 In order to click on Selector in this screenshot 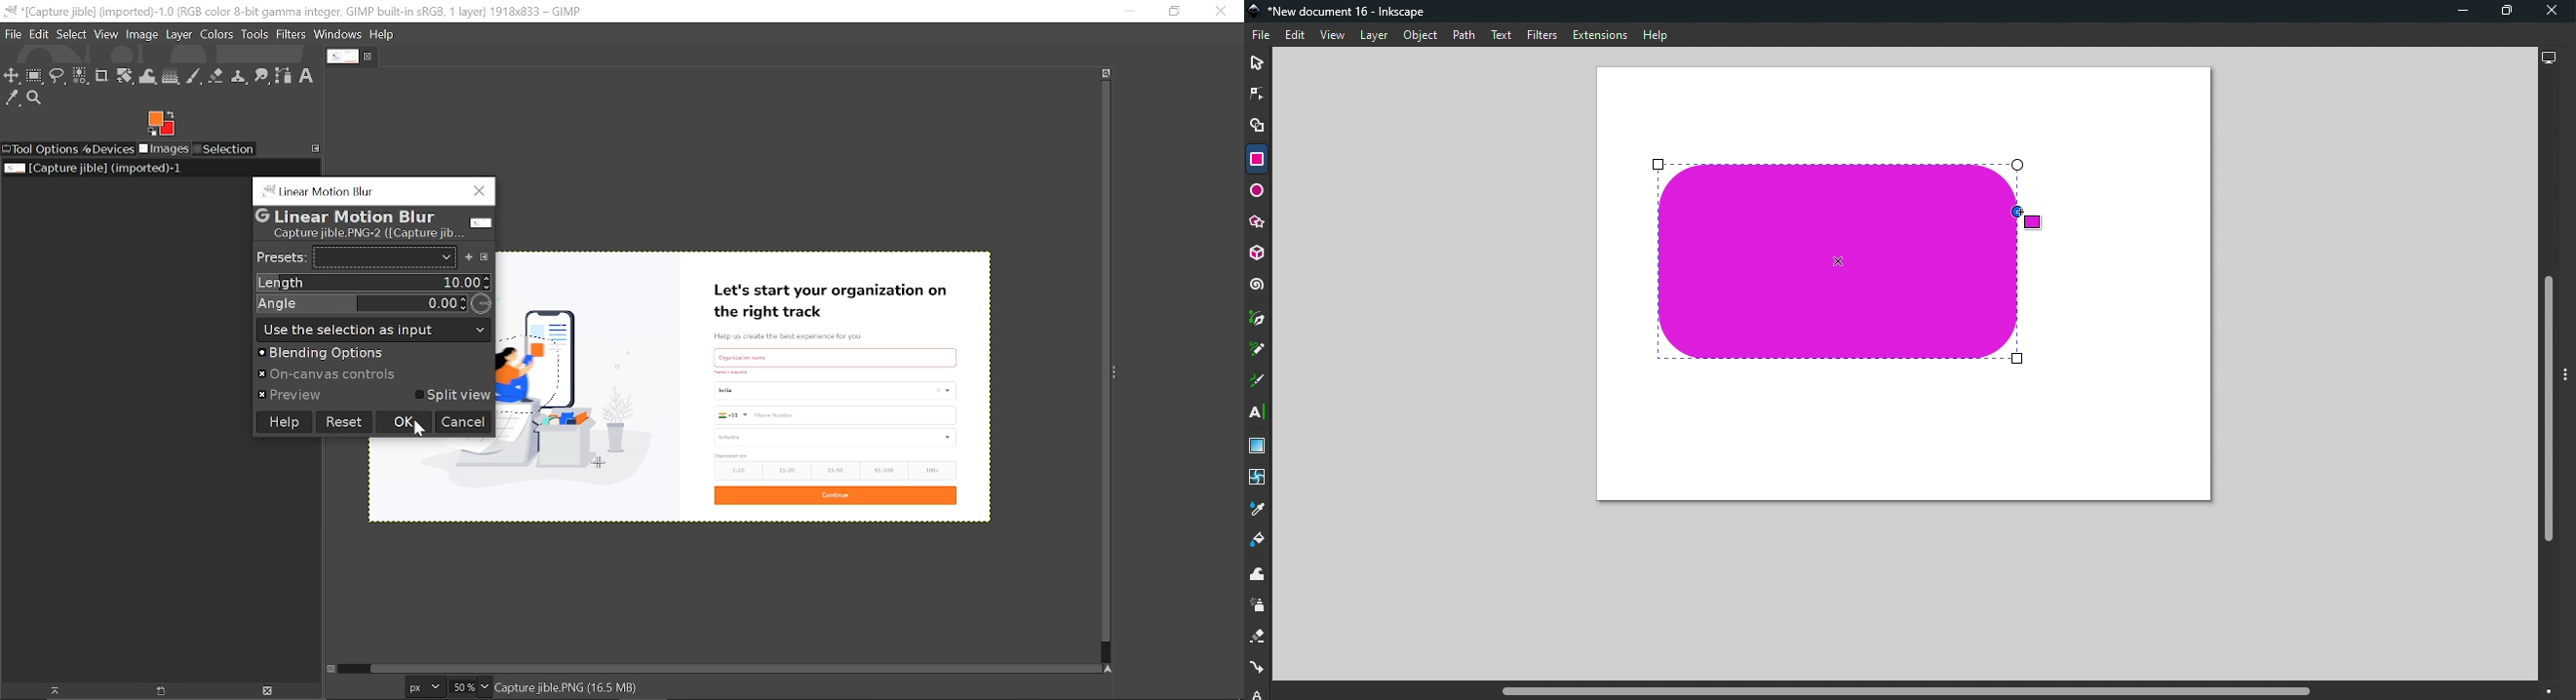, I will do `click(1257, 64)`.